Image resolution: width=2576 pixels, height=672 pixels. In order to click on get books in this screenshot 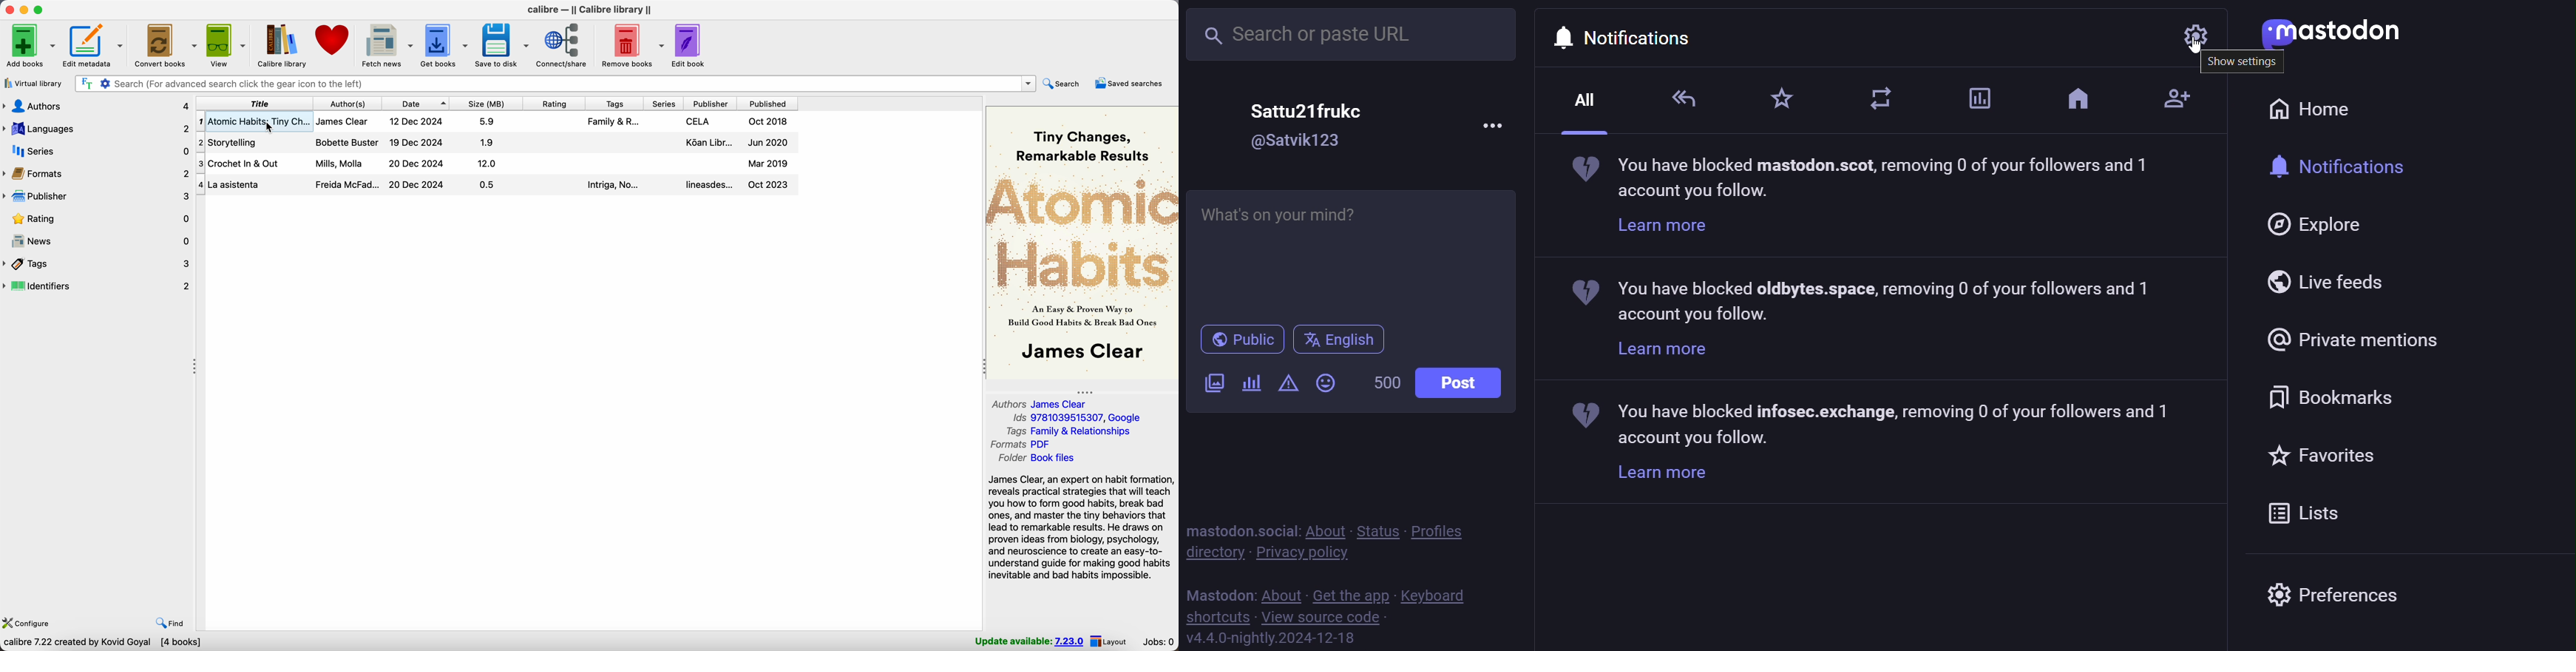, I will do `click(444, 45)`.